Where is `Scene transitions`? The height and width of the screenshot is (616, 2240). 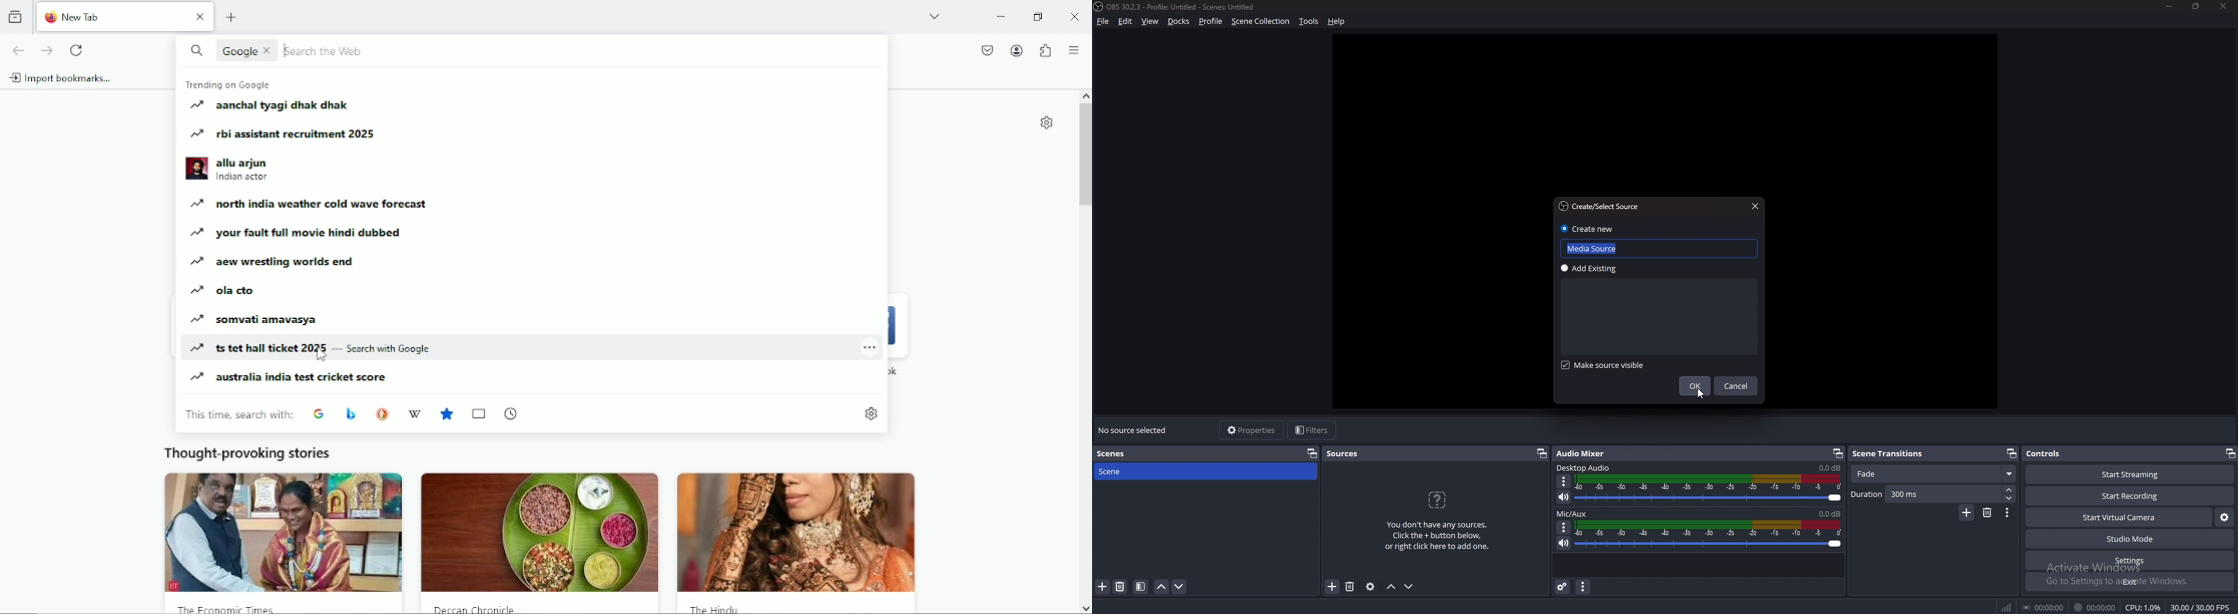
Scene transitions is located at coordinates (1895, 454).